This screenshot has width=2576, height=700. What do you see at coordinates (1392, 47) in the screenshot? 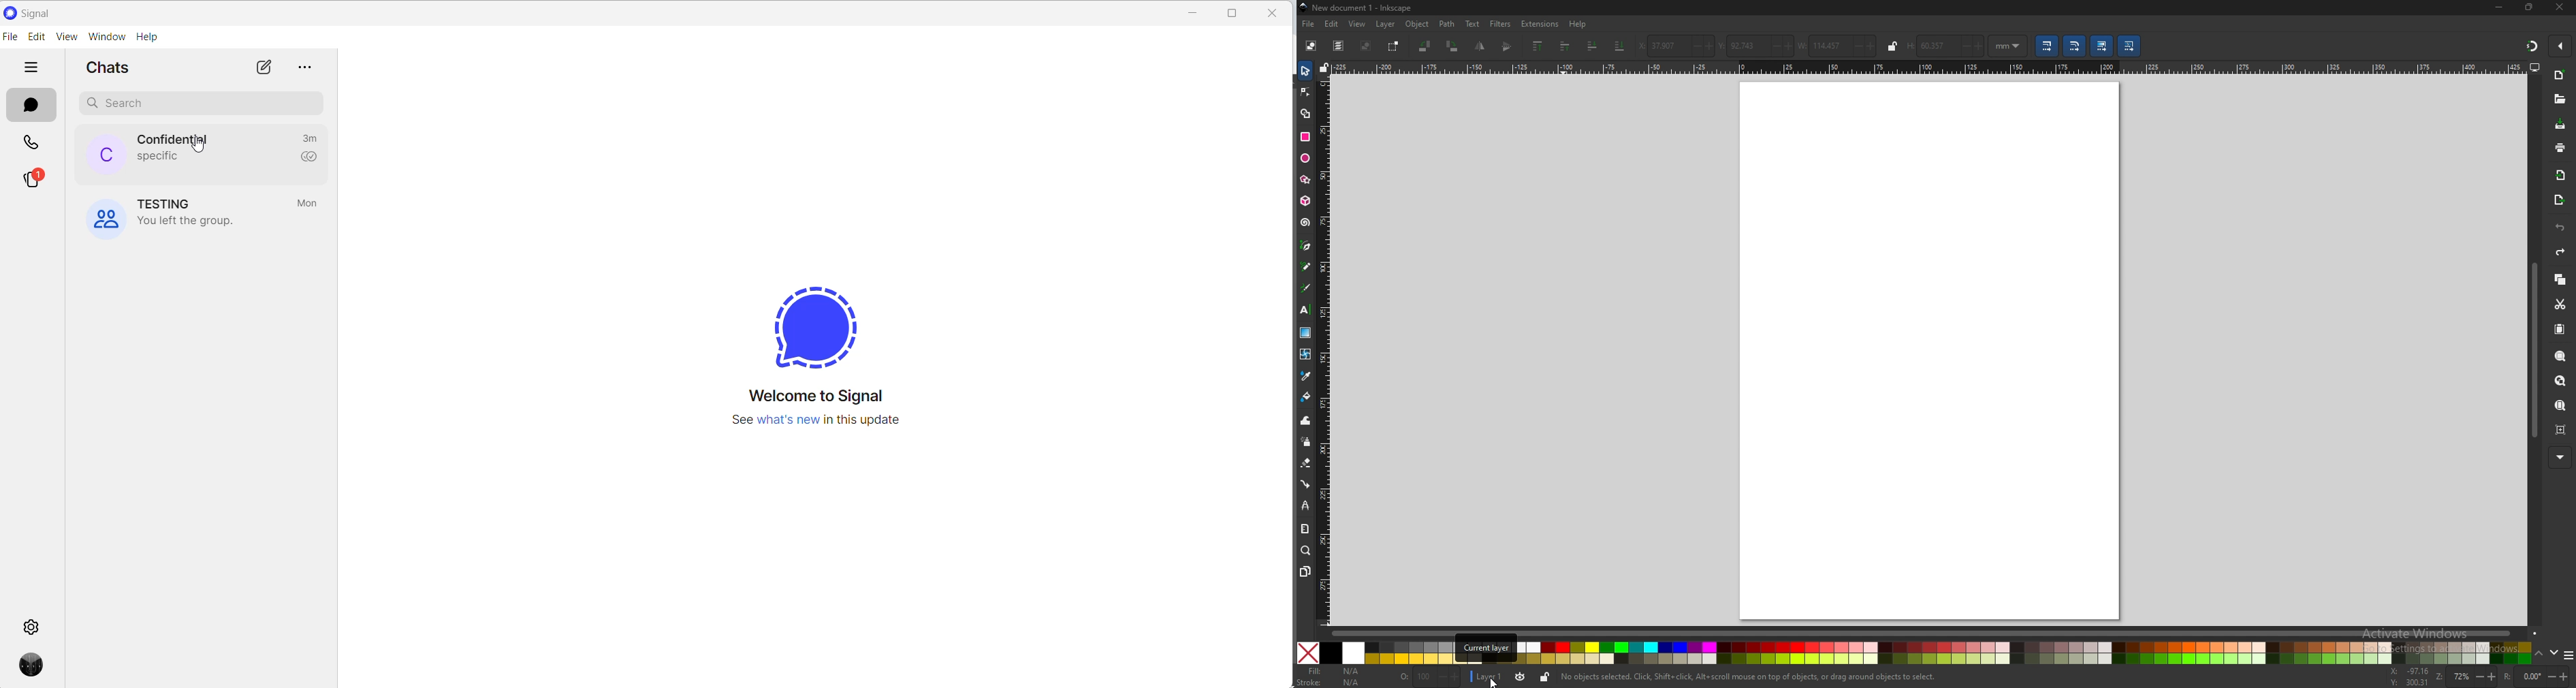
I see `toggle selection box` at bounding box center [1392, 47].